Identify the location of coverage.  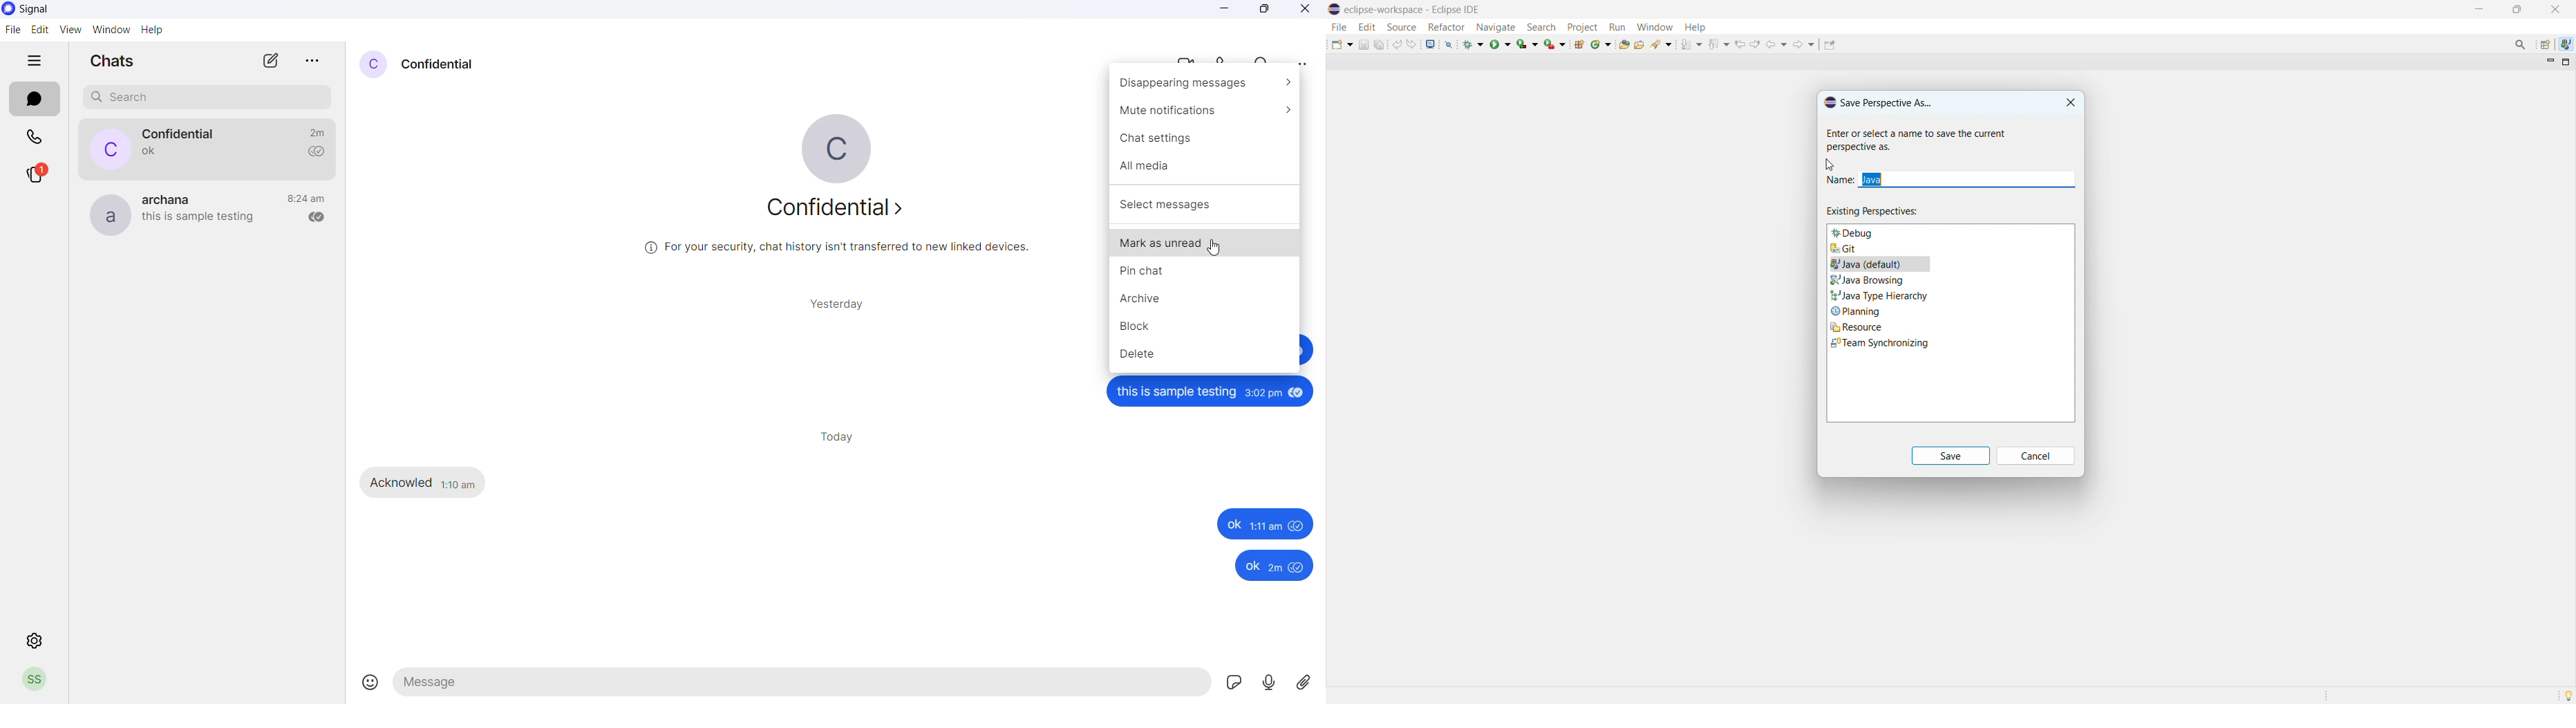
(1528, 43).